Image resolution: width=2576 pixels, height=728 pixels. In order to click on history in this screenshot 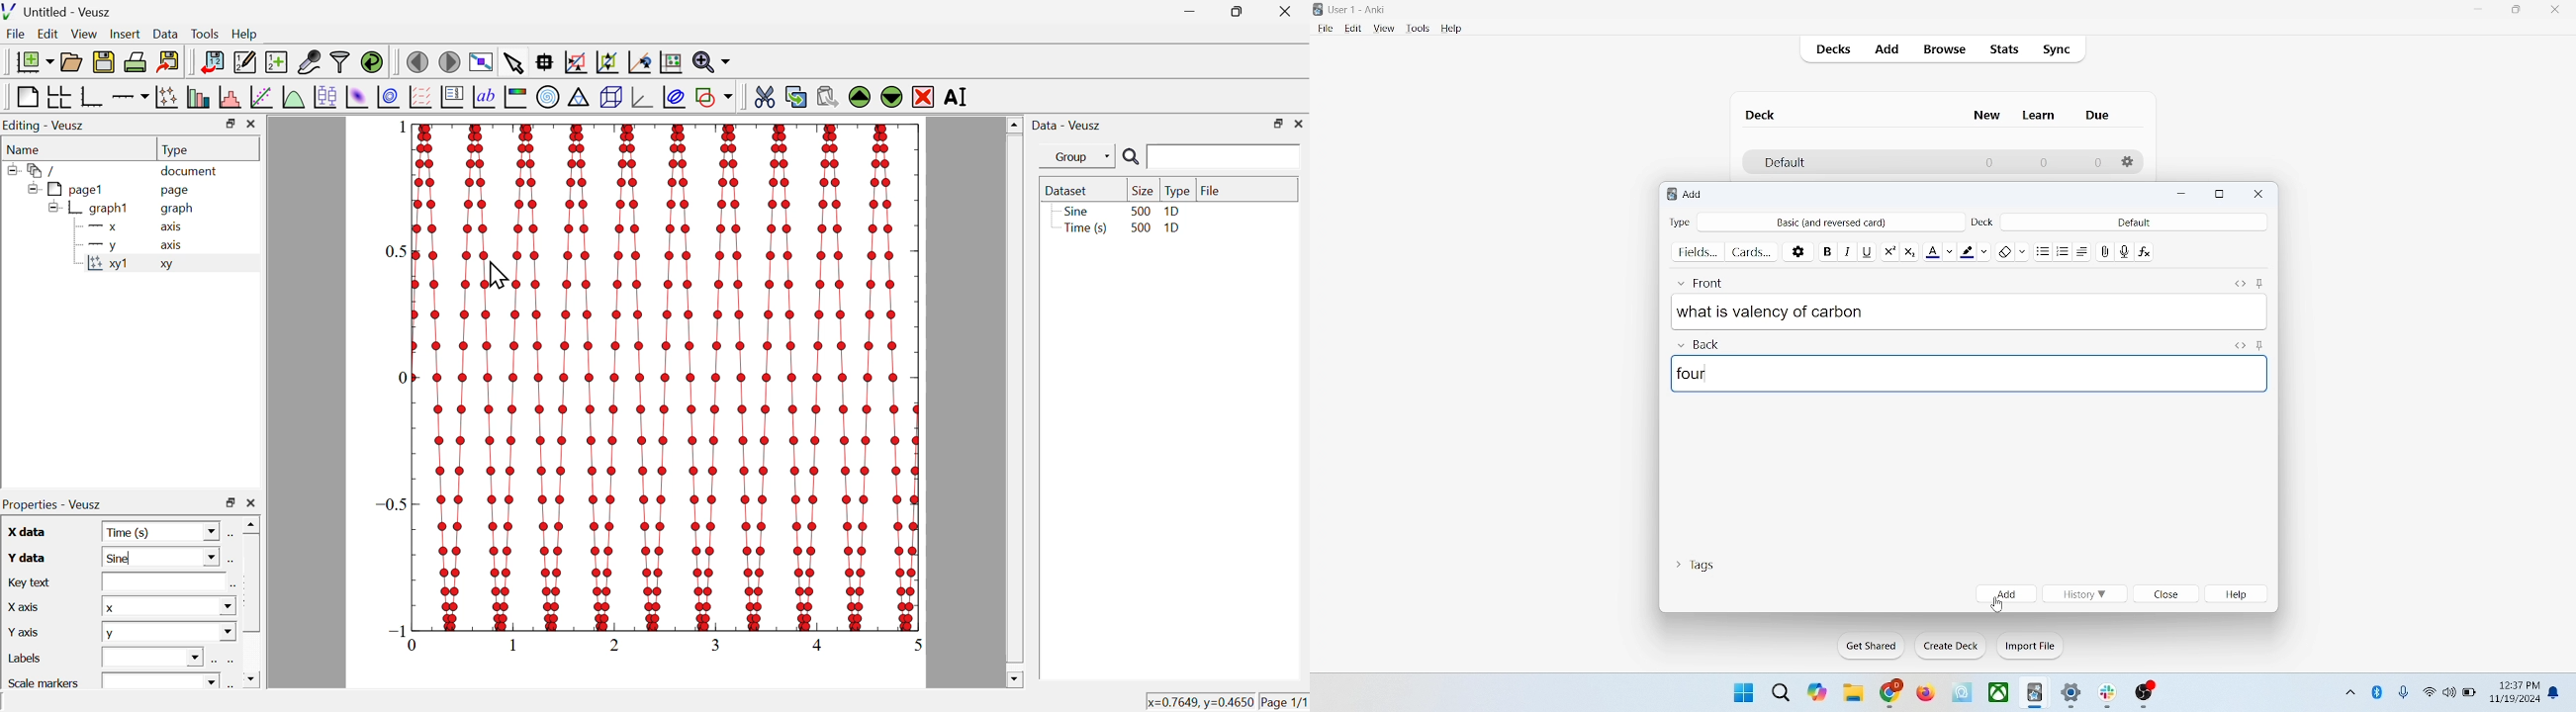, I will do `click(2083, 594)`.